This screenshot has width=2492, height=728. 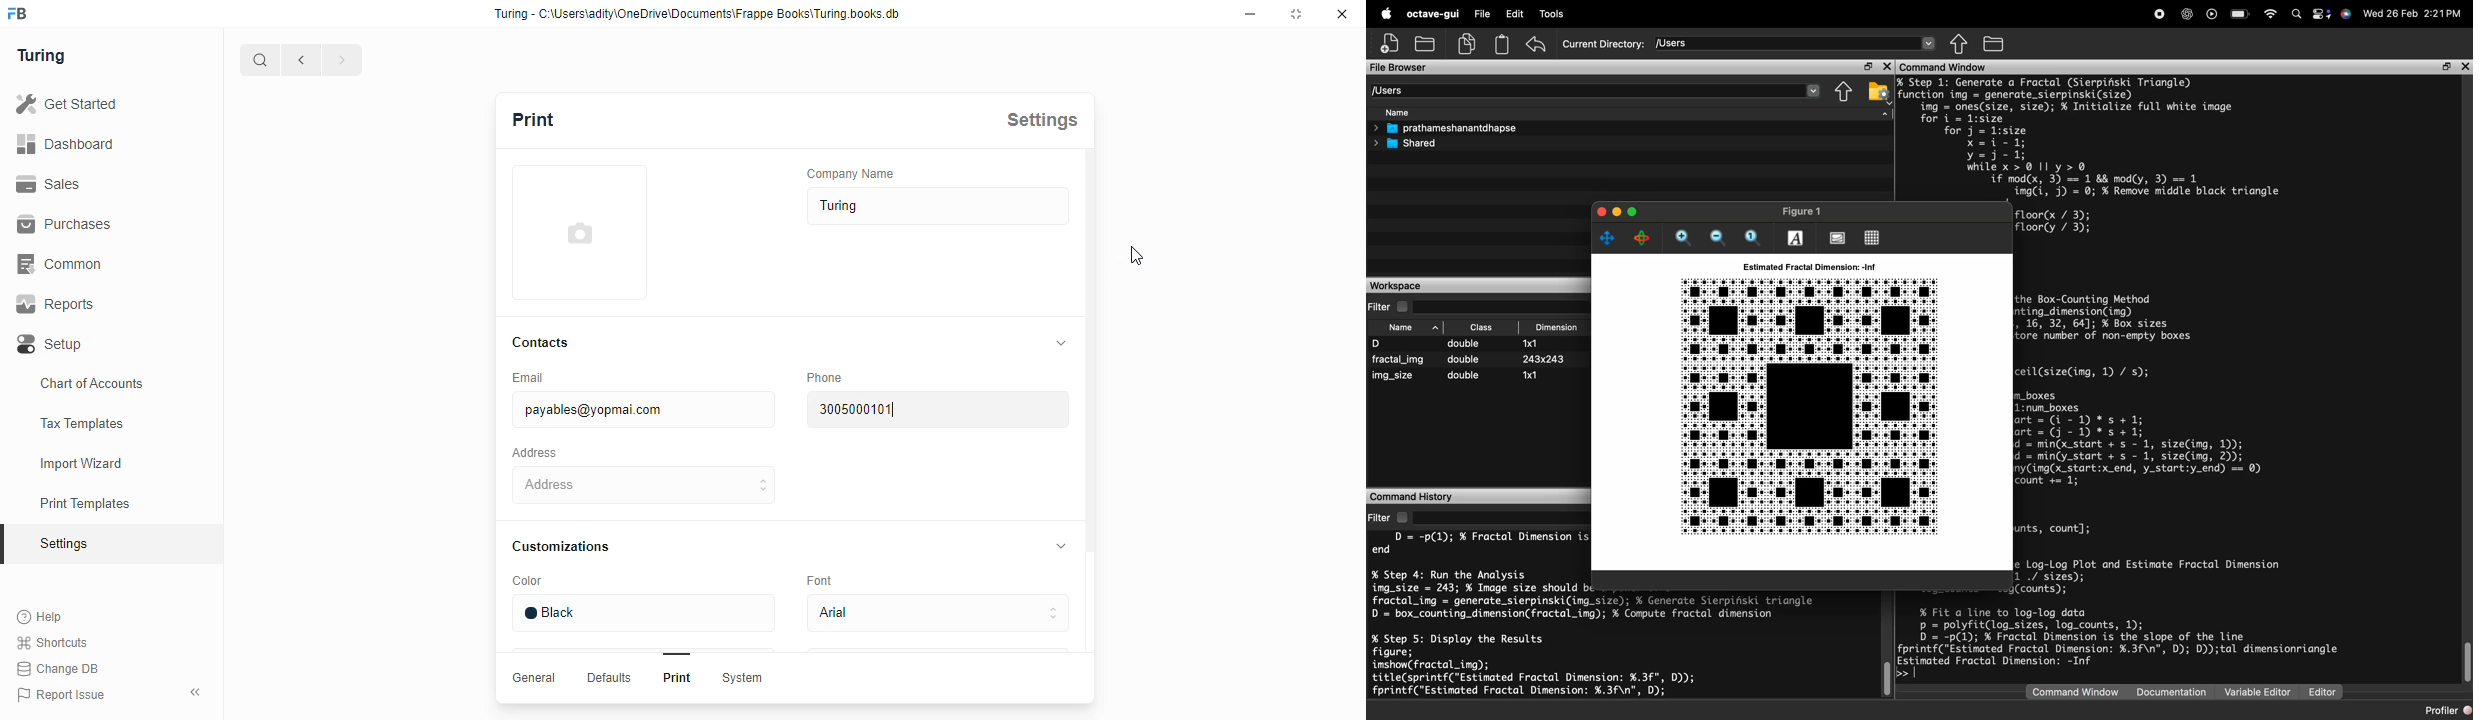 I want to click on frappe books logo, so click(x=25, y=15).